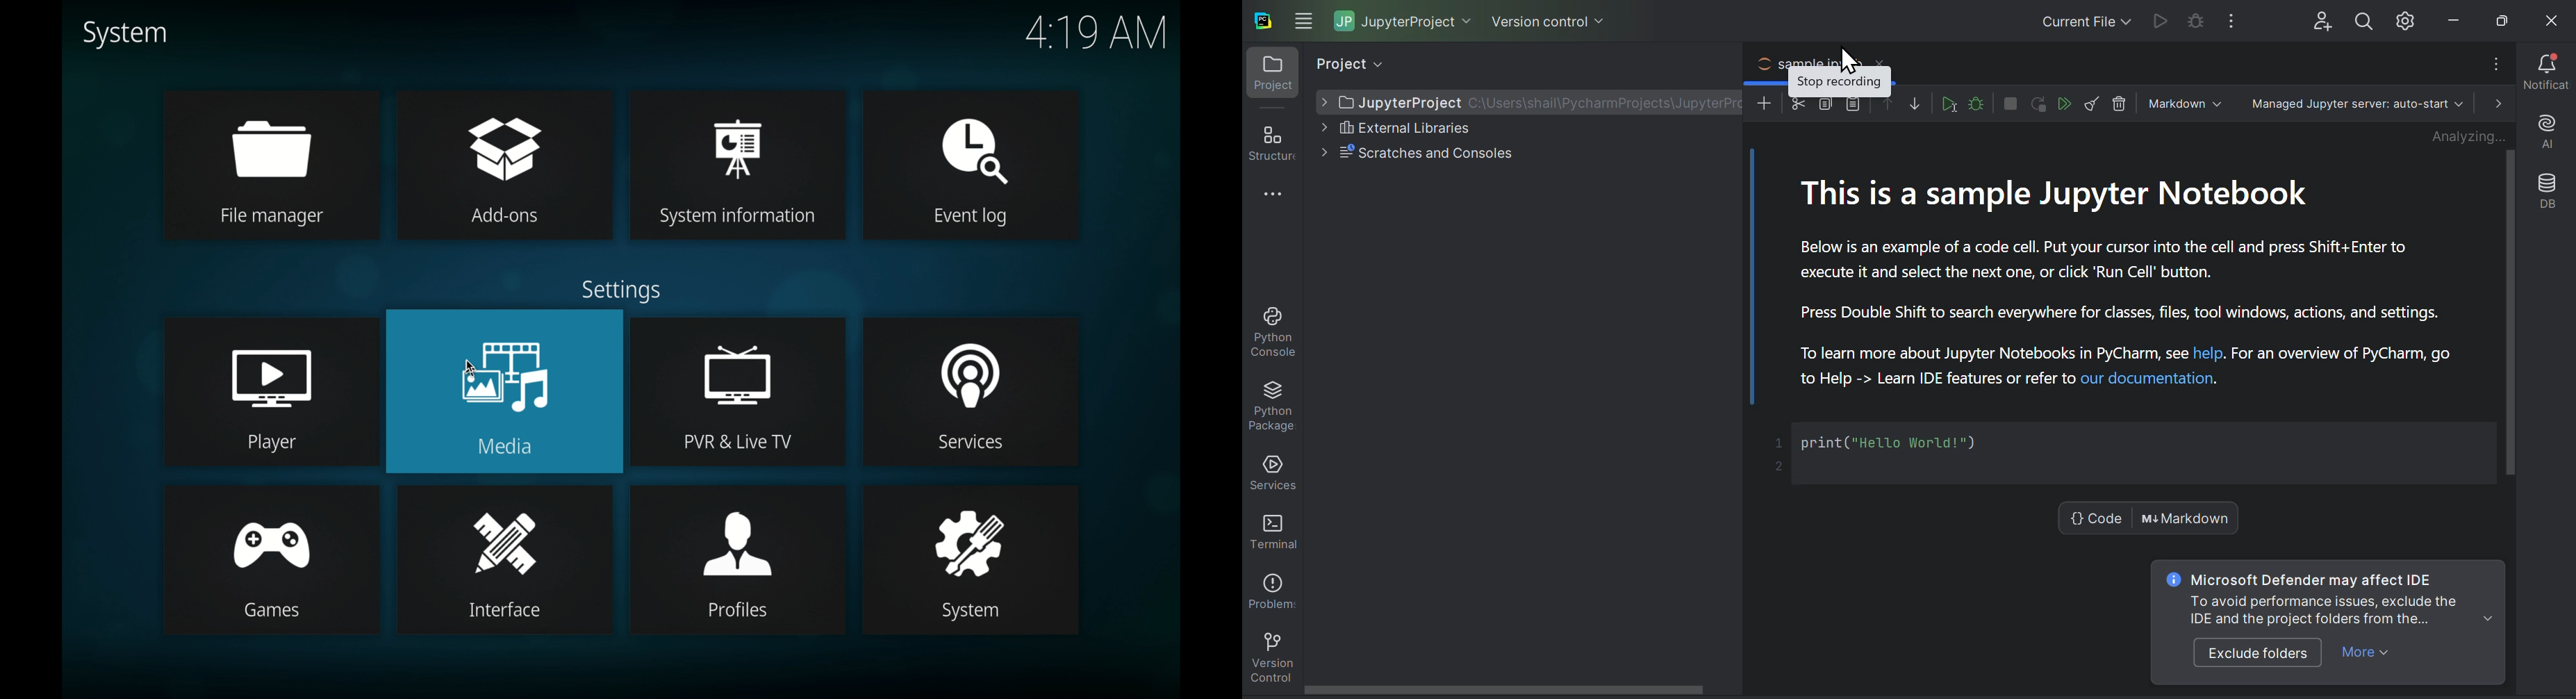 The width and height of the screenshot is (2576, 700). Describe the element at coordinates (1844, 59) in the screenshot. I see `cursor` at that location.